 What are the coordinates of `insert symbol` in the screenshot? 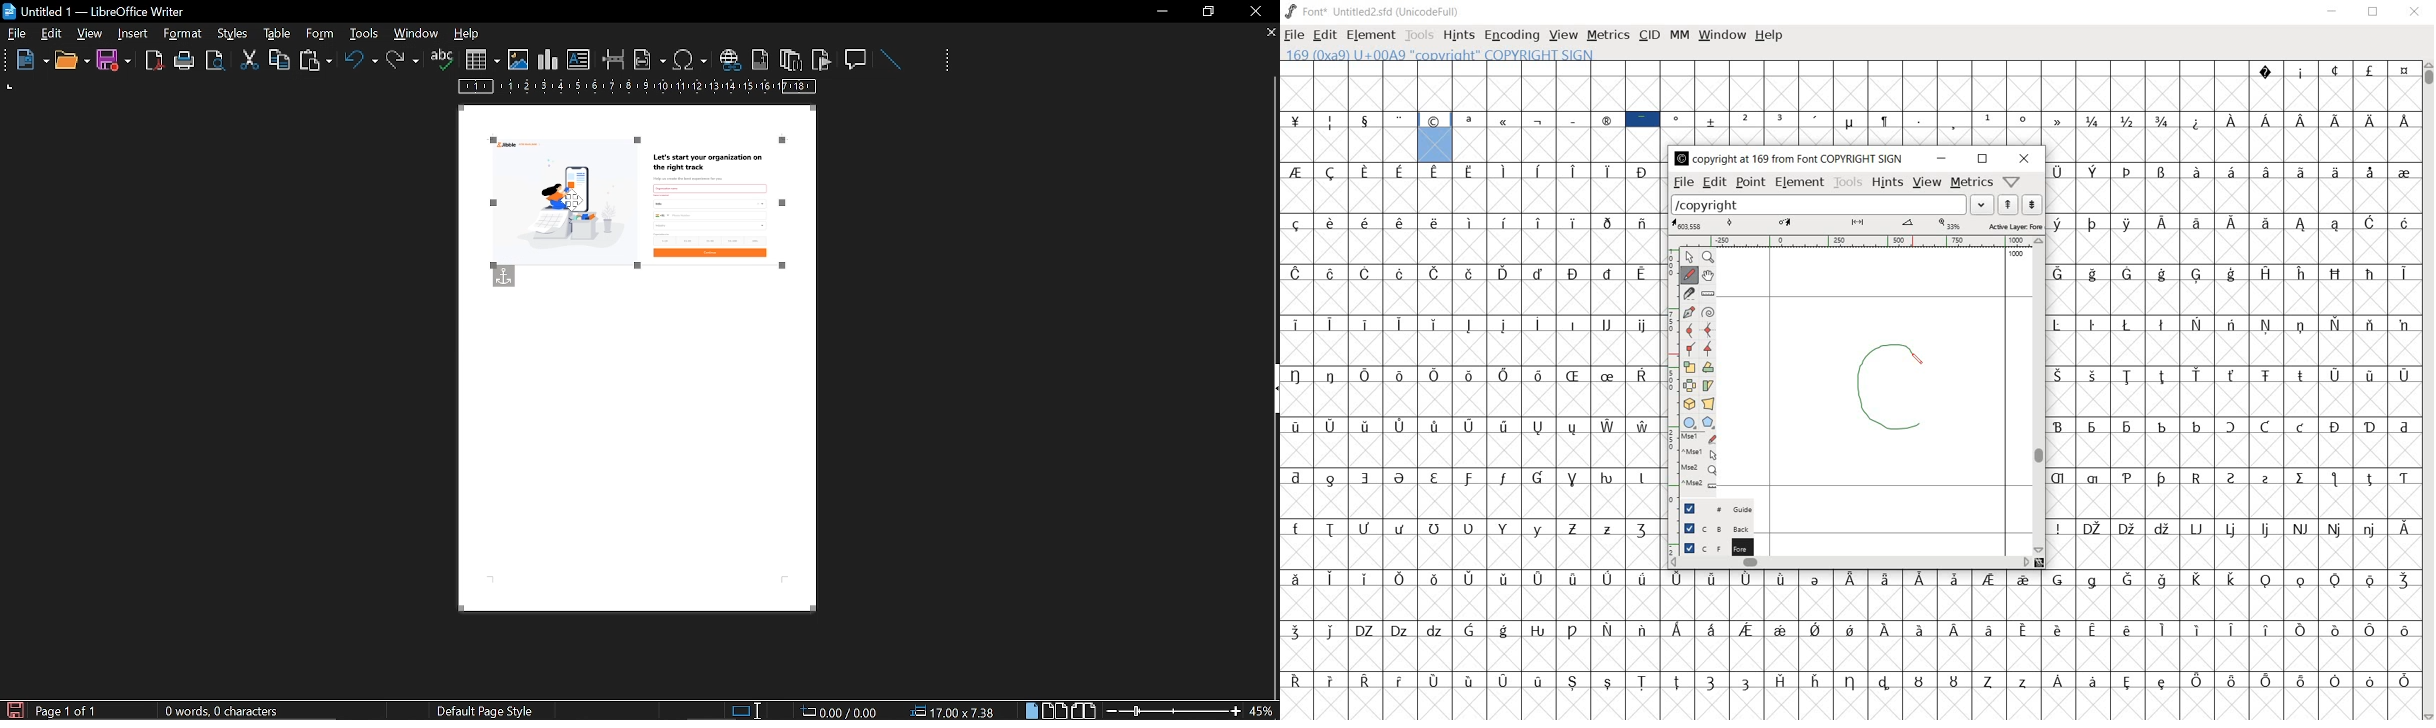 It's located at (690, 59).